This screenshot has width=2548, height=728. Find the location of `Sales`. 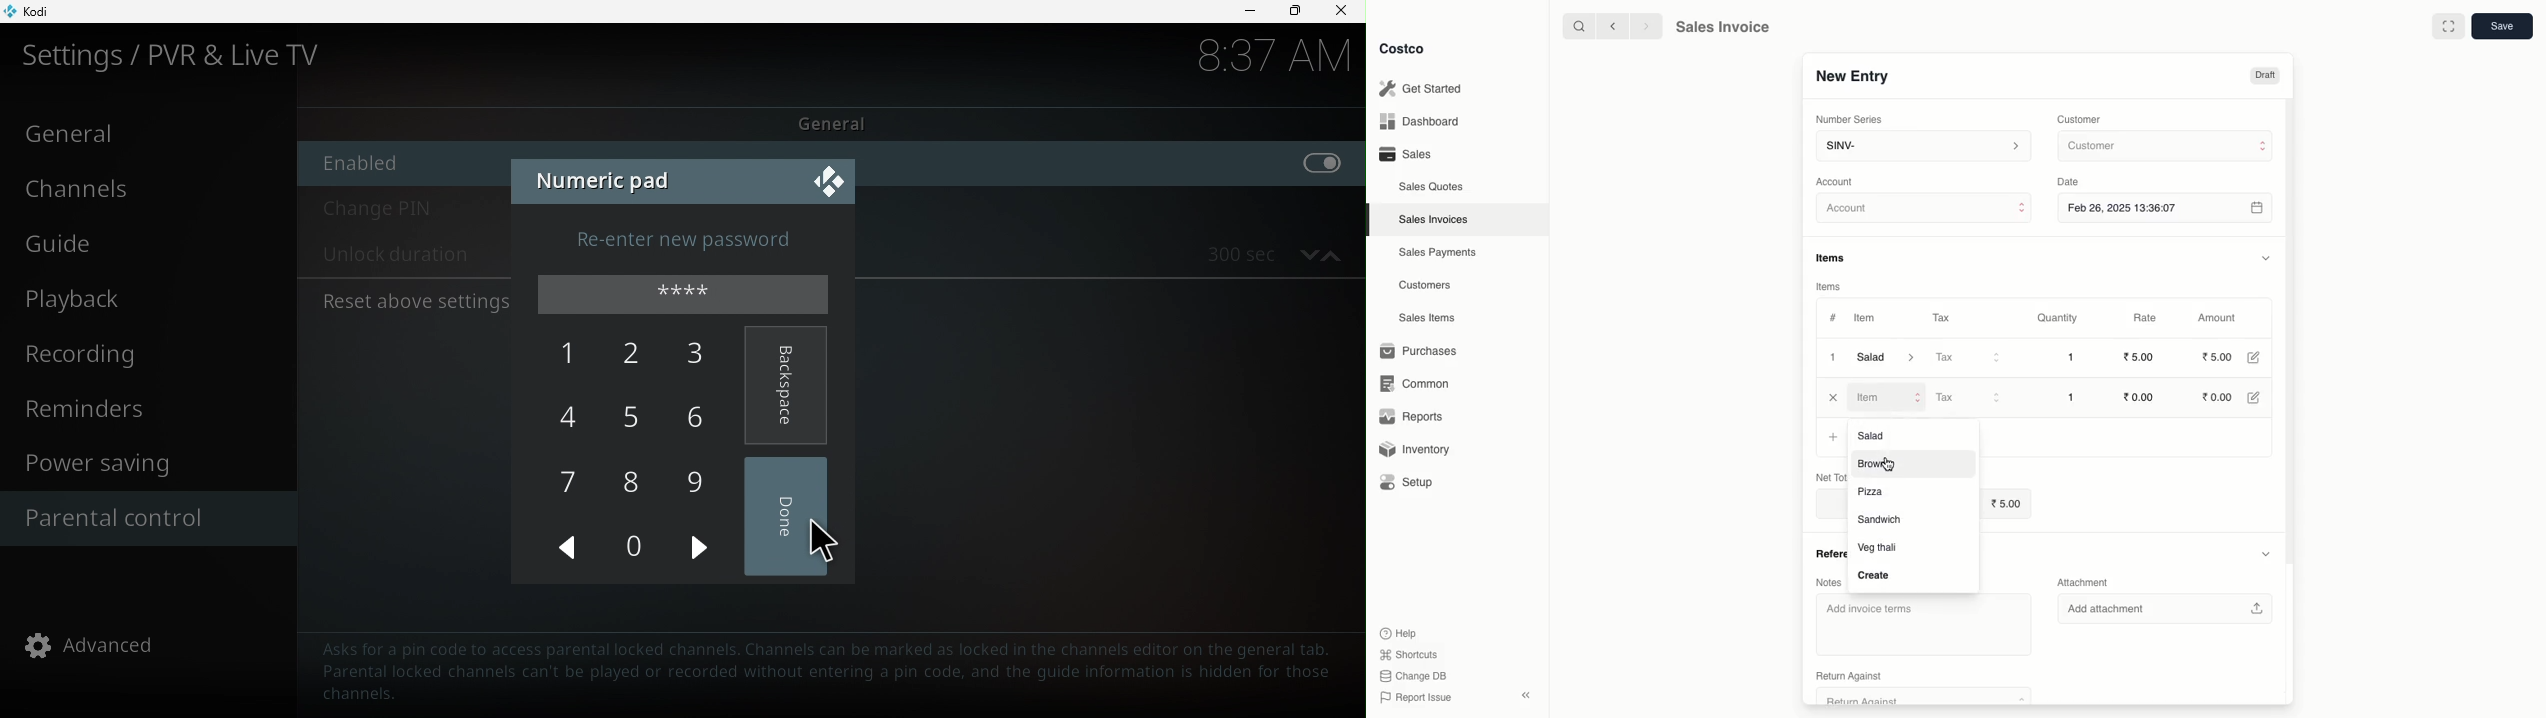

Sales is located at coordinates (1405, 154).